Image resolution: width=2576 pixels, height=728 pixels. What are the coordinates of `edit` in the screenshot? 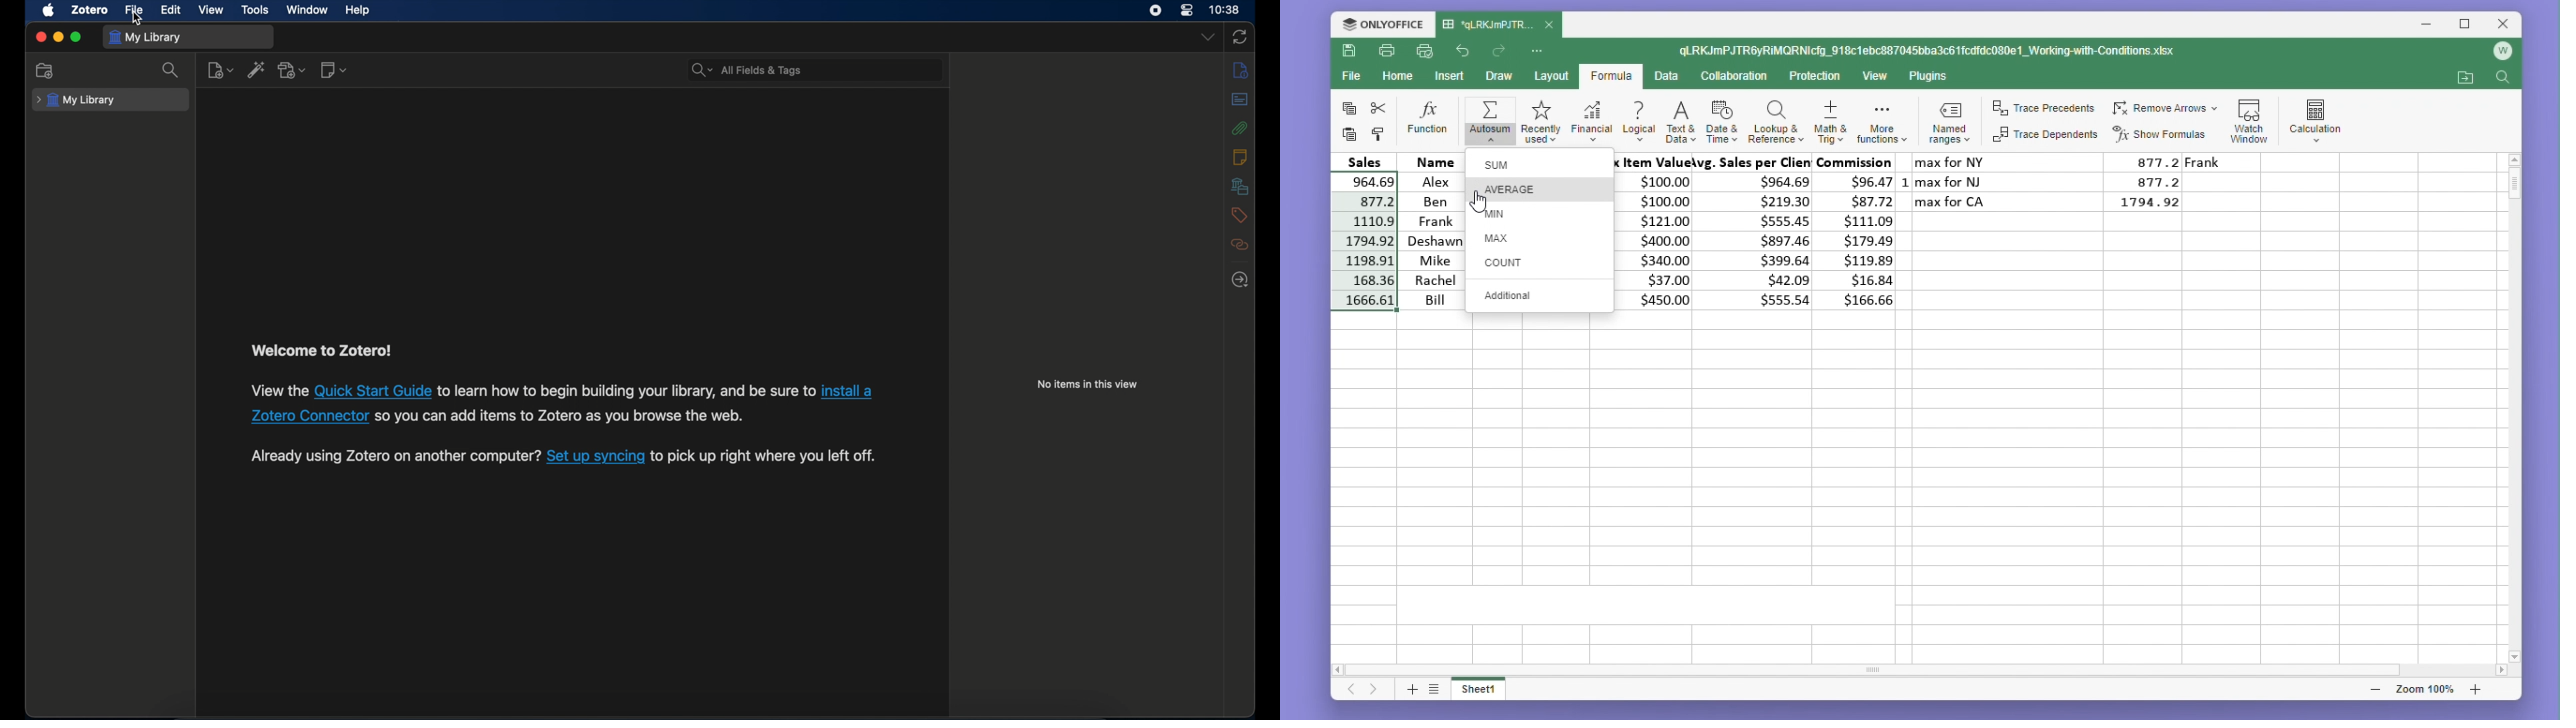 It's located at (172, 10).